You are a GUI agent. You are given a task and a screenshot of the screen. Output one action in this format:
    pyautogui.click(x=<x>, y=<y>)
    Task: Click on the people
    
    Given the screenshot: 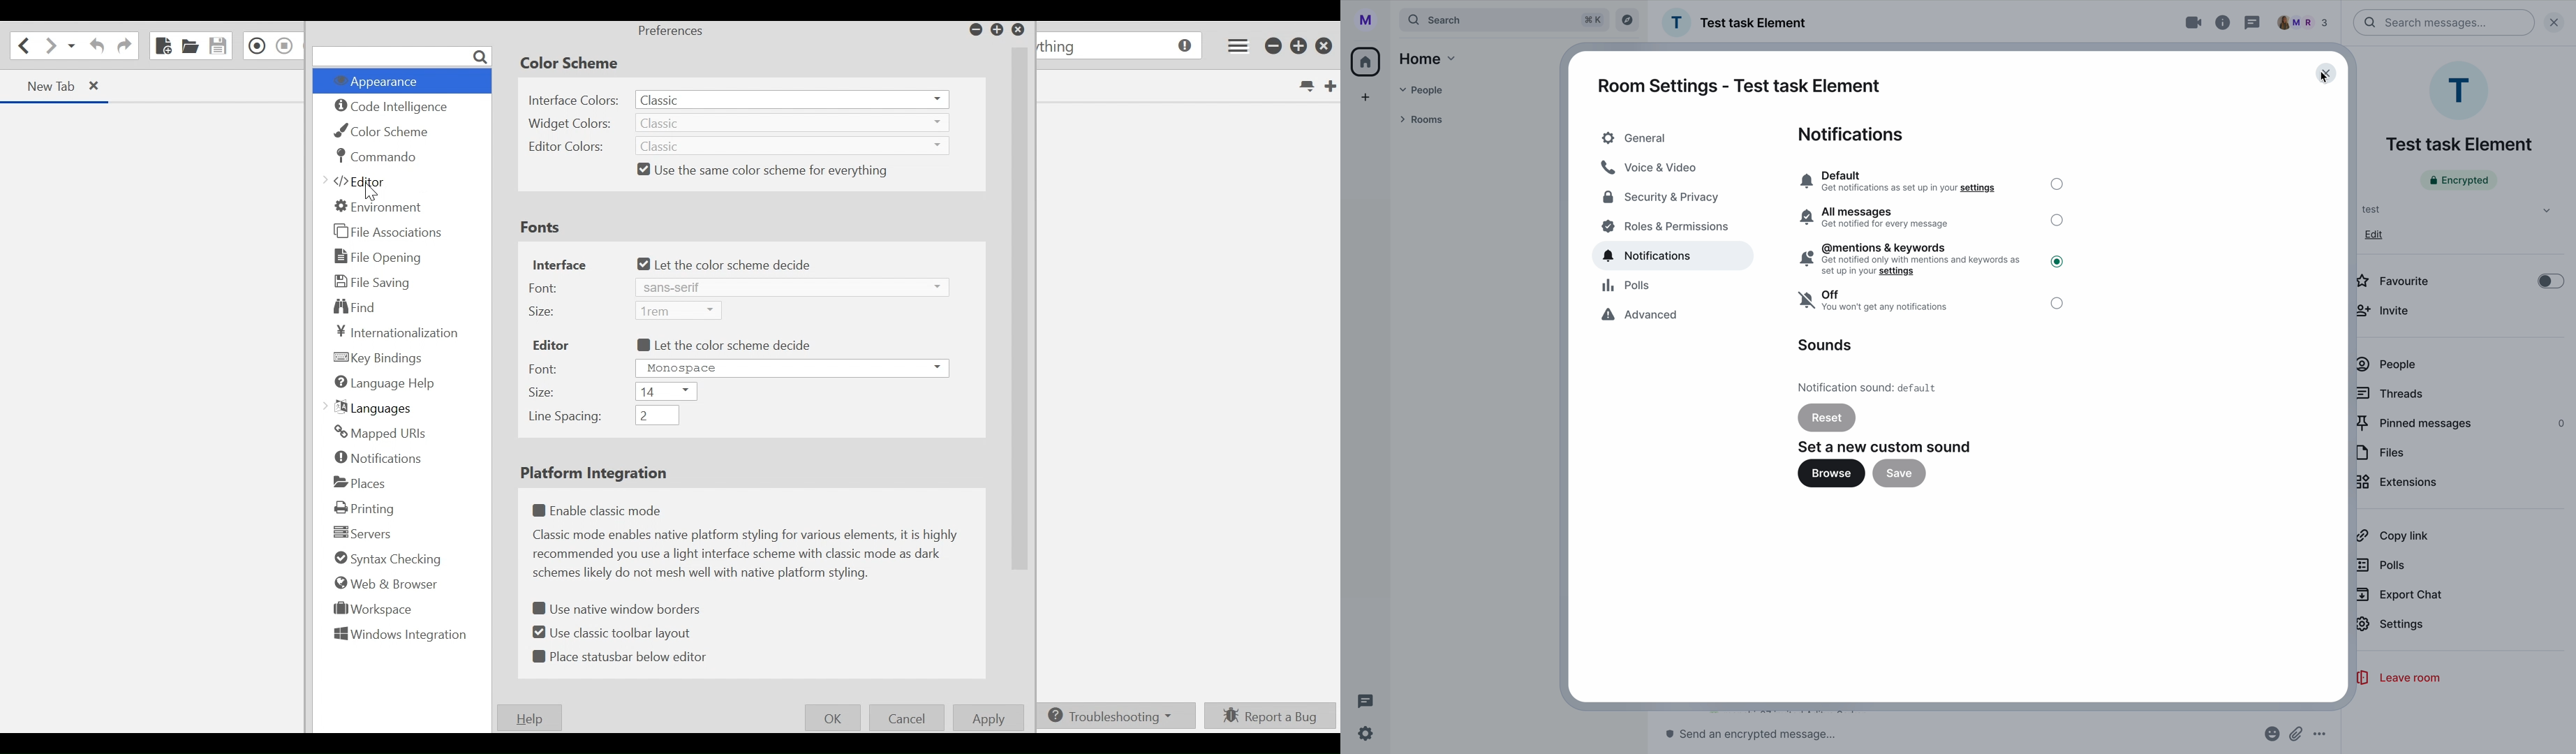 What is the action you would take?
    pyautogui.click(x=2307, y=22)
    